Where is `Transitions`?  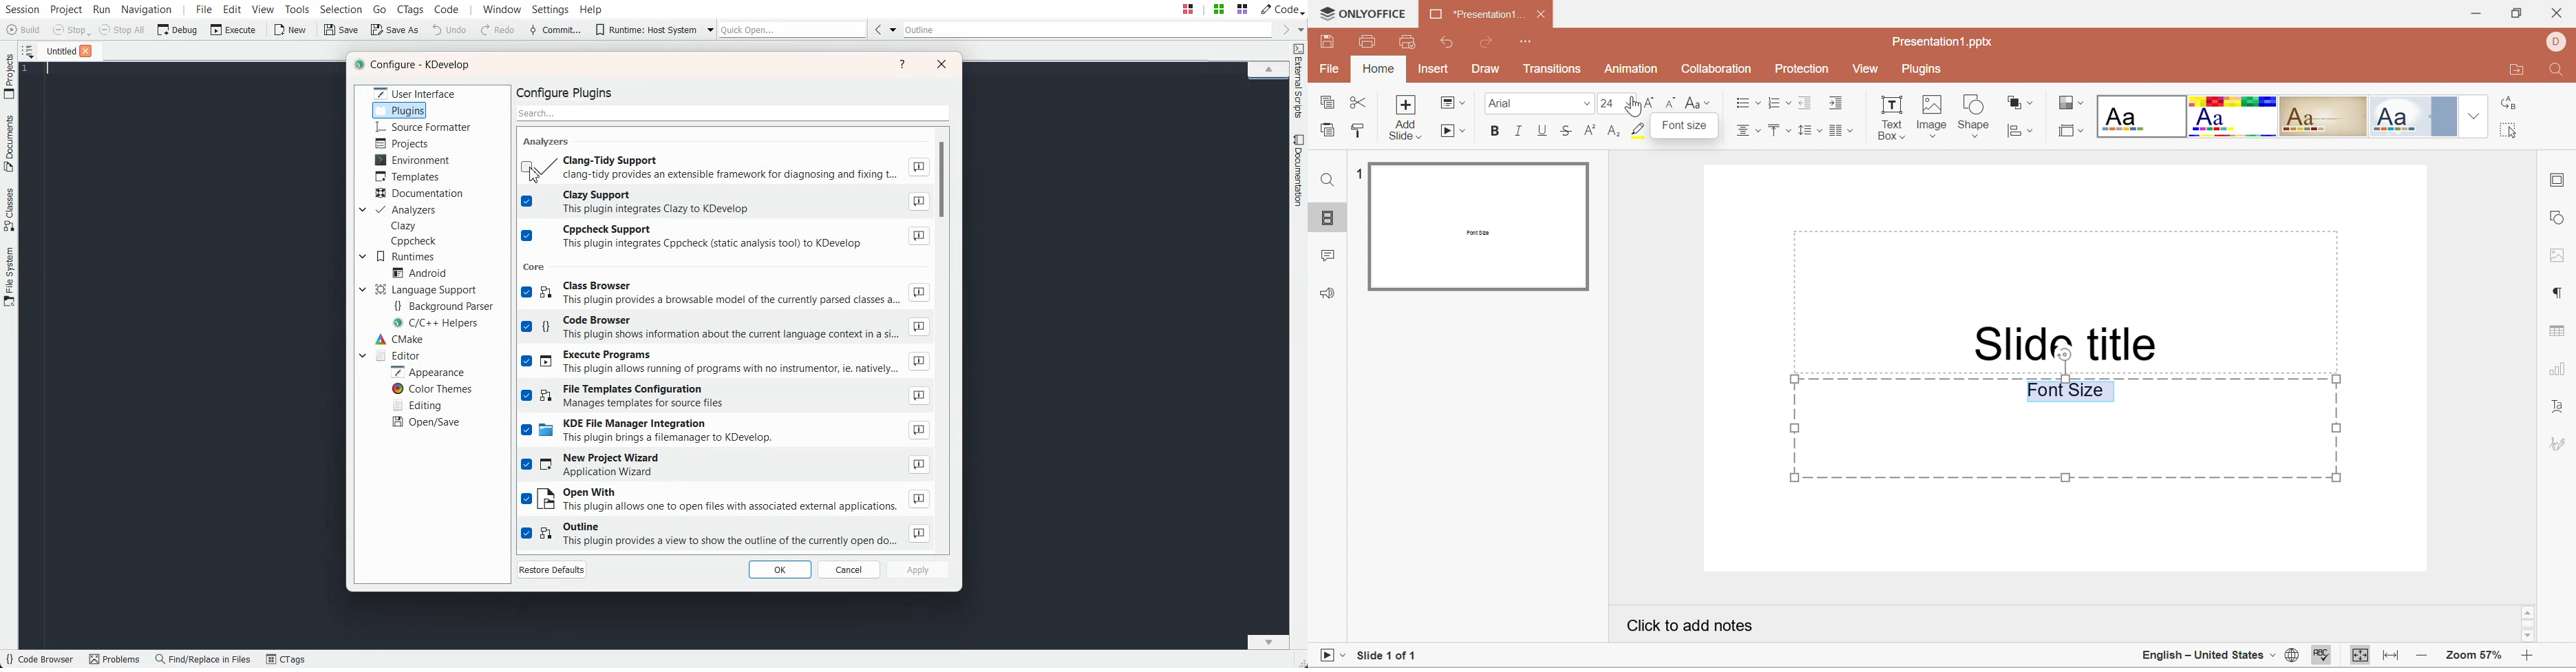 Transitions is located at coordinates (1553, 71).